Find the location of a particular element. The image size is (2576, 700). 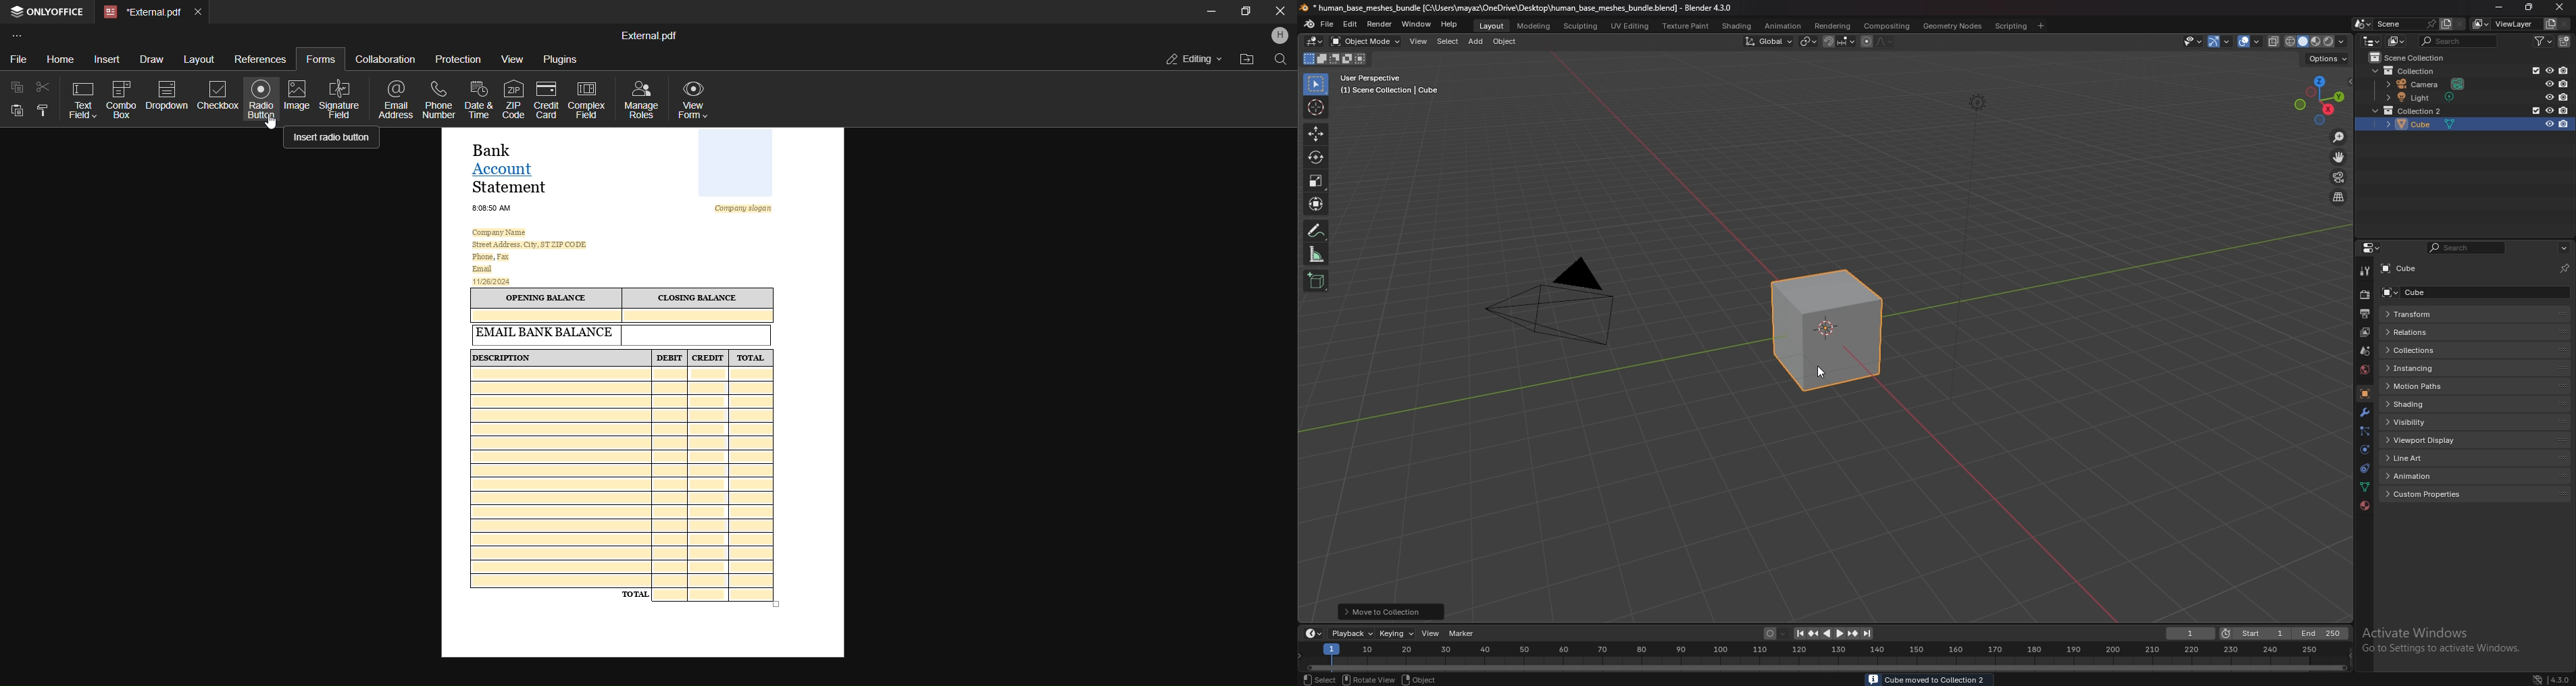

transform is located at coordinates (1318, 202).